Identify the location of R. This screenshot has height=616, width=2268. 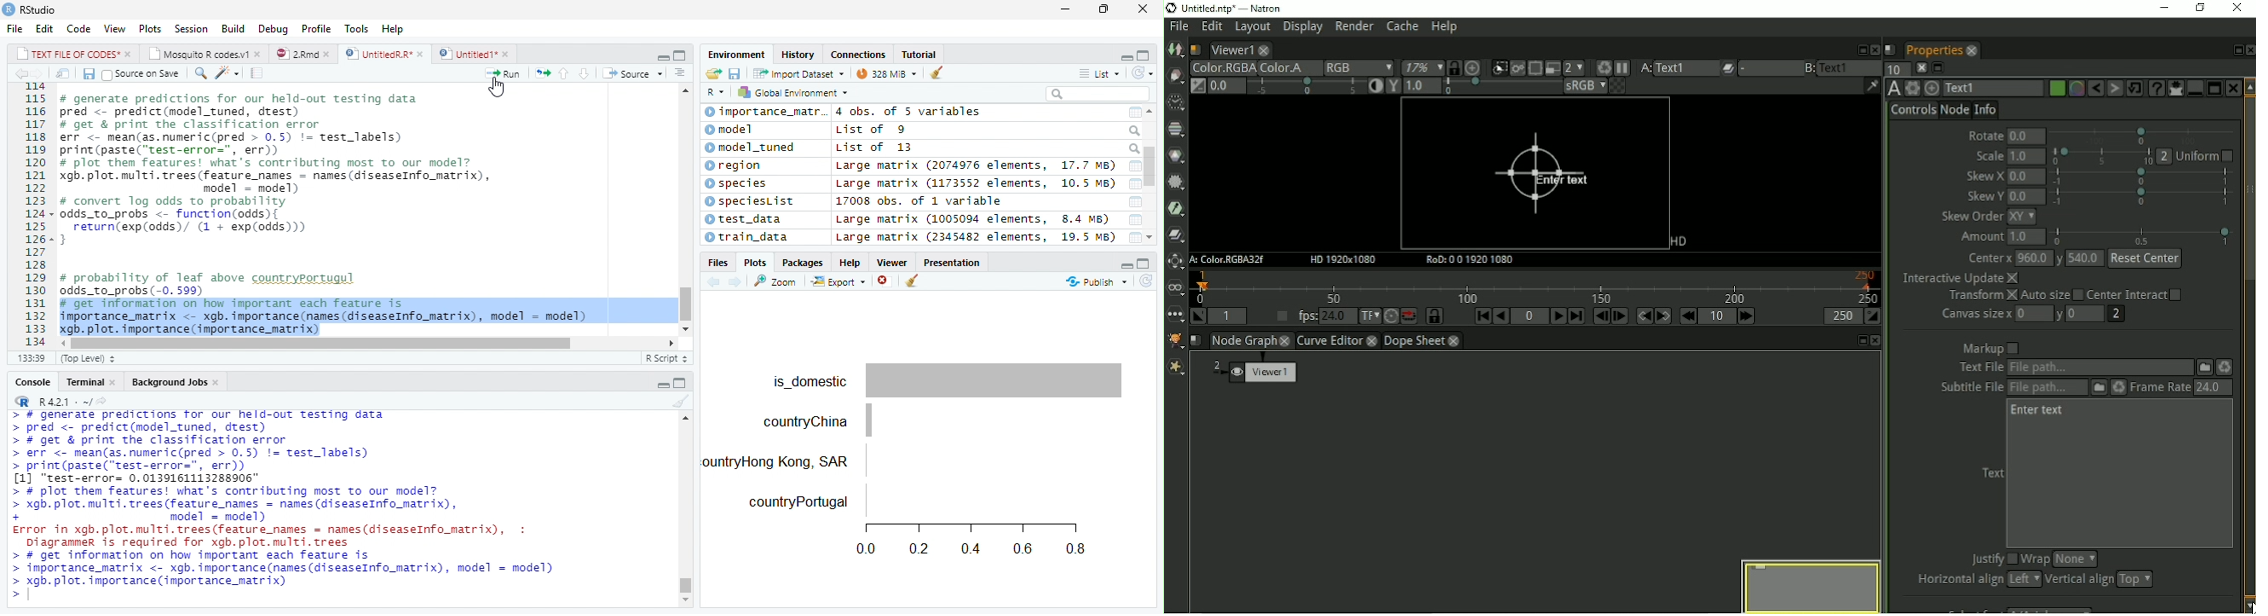
(20, 401).